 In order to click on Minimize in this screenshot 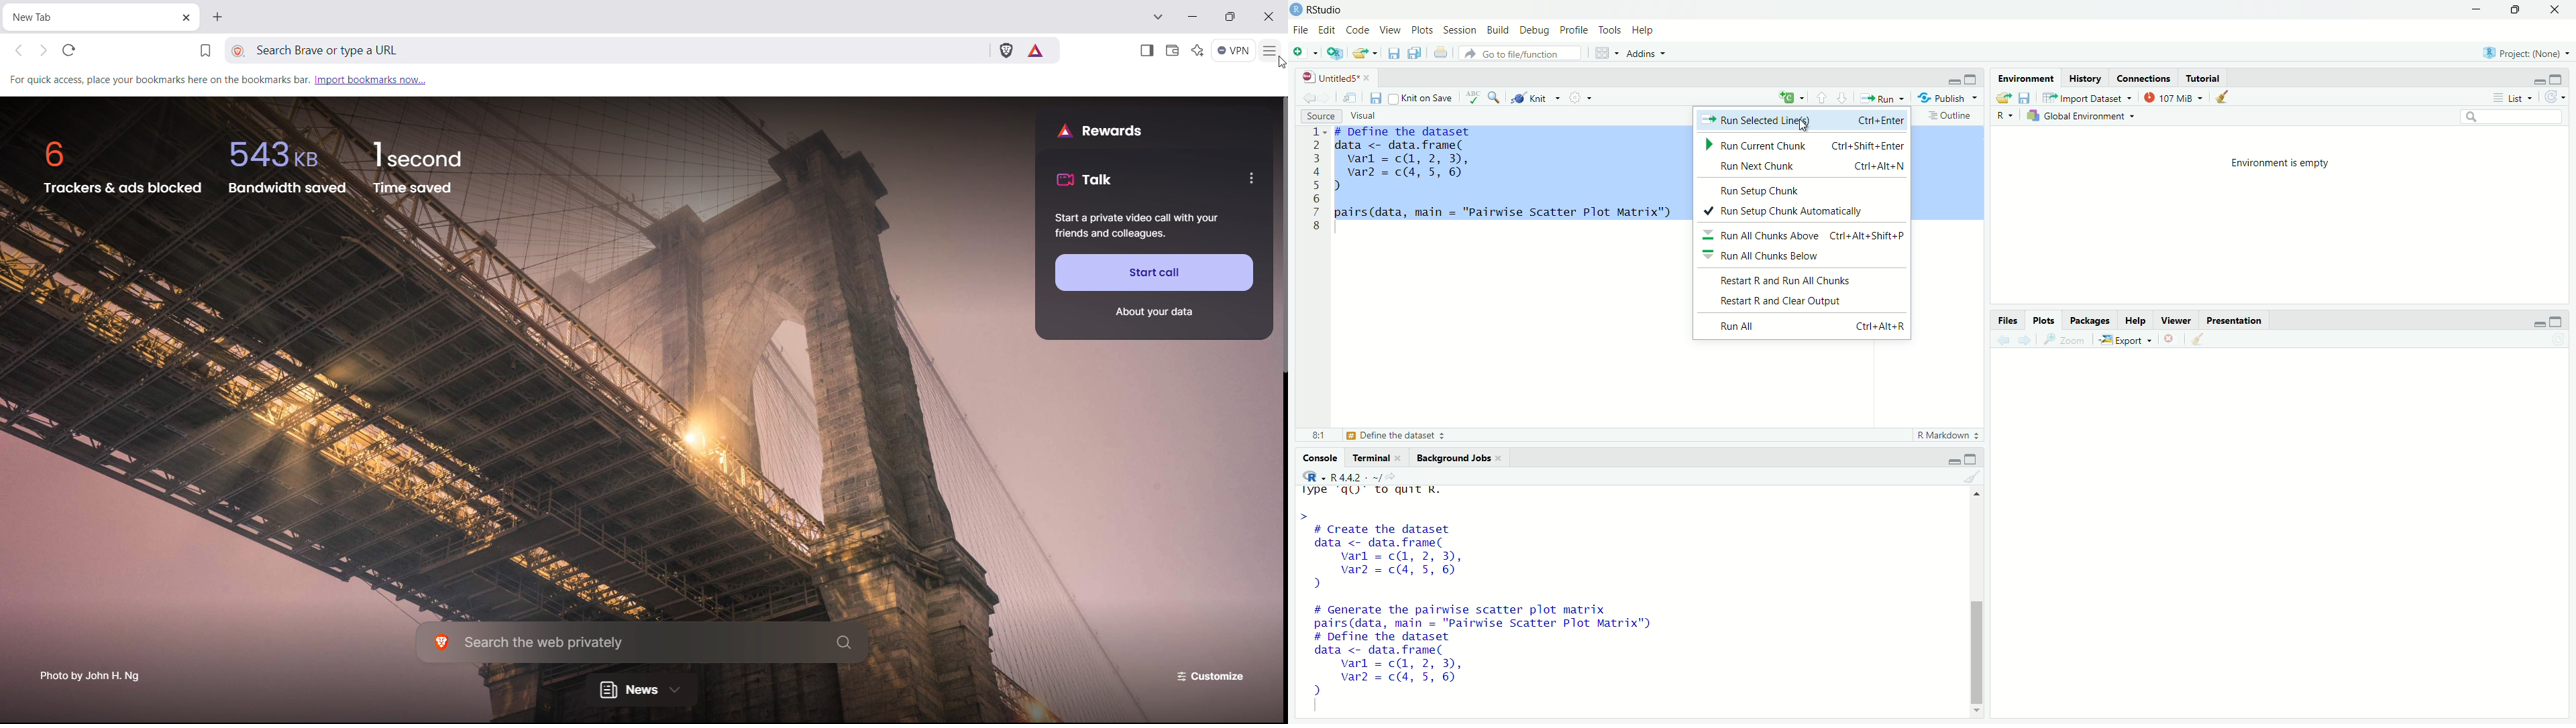, I will do `click(2540, 82)`.